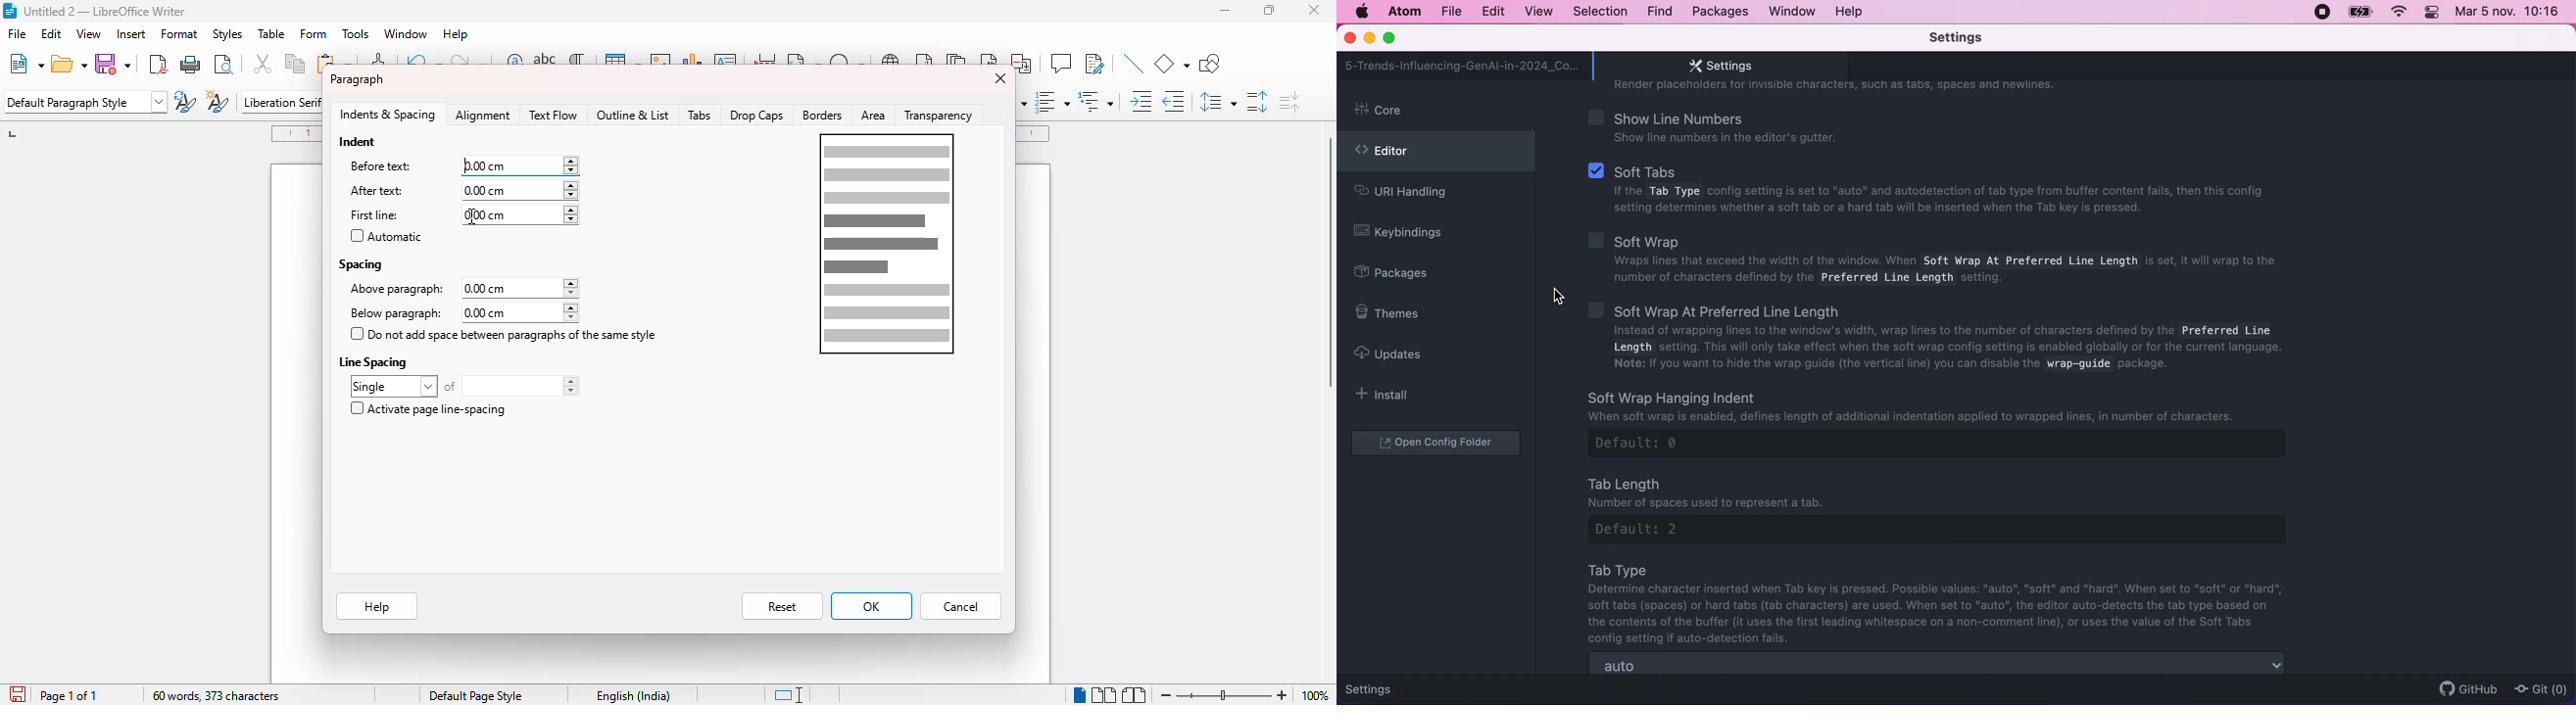 The height and width of the screenshot is (728, 2576). What do you see at coordinates (887, 244) in the screenshot?
I see `preview box` at bounding box center [887, 244].